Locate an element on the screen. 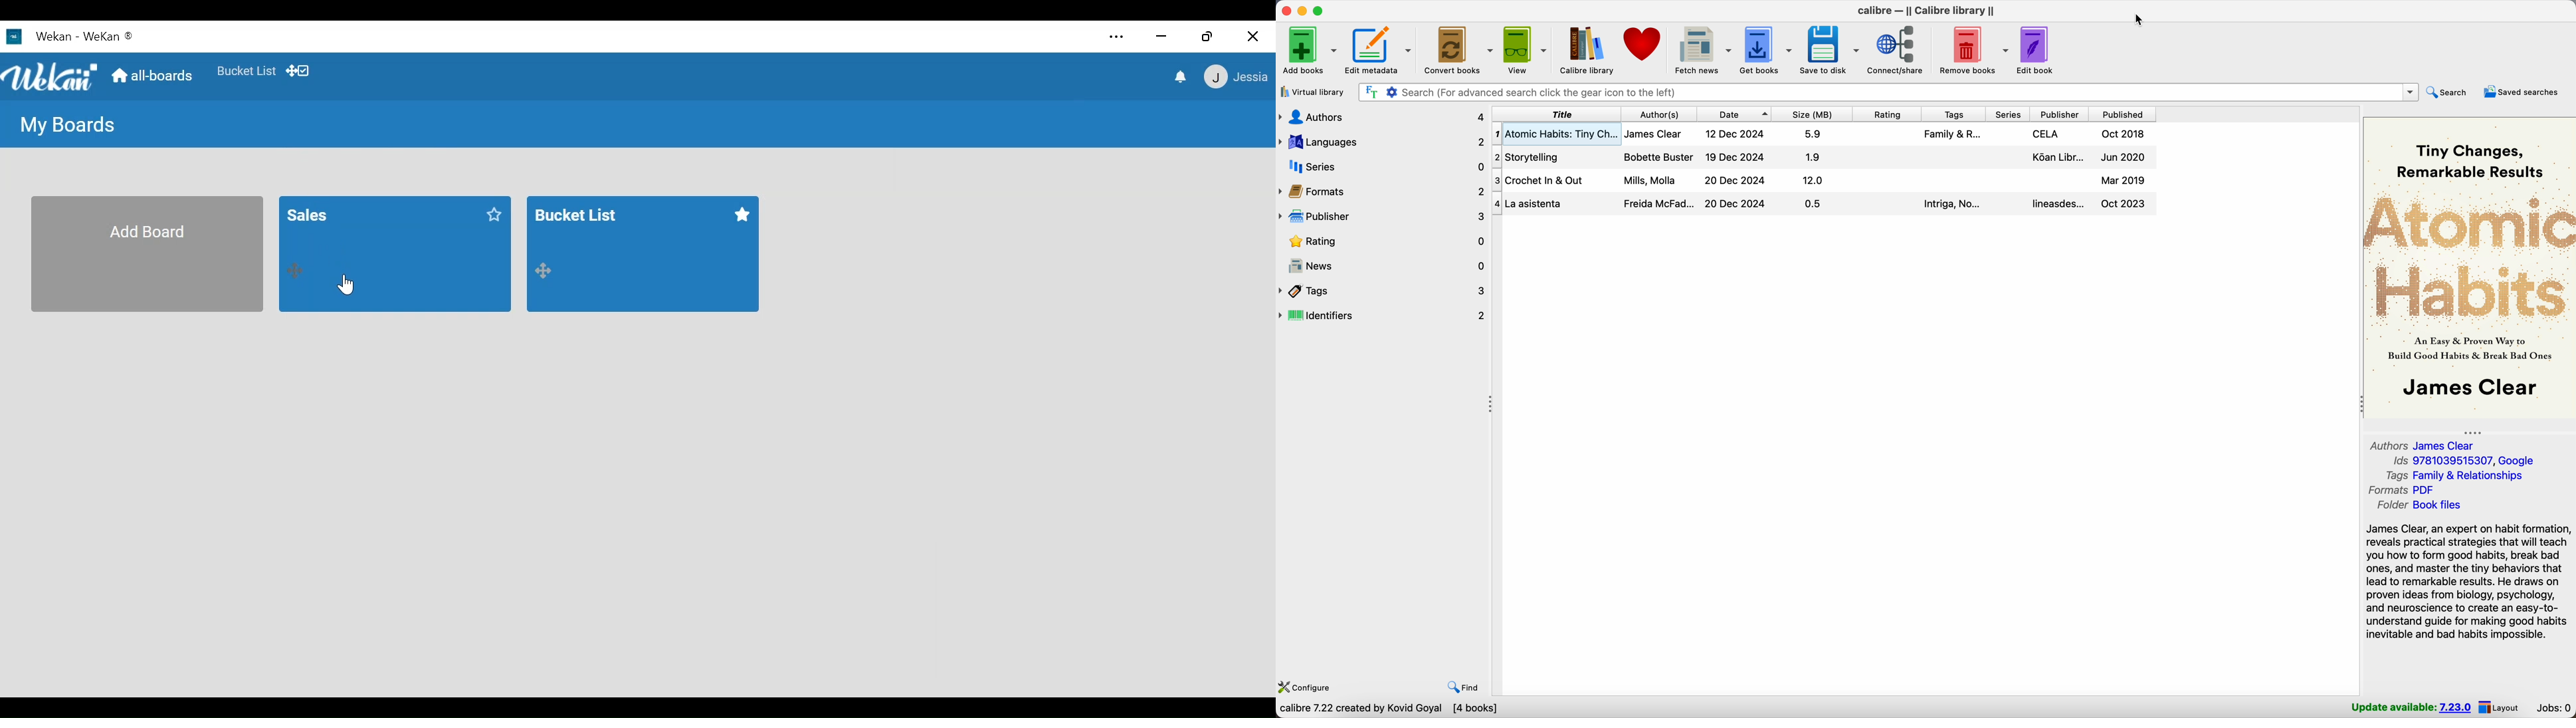 This screenshot has height=728, width=2576. saved searches is located at coordinates (2522, 92).